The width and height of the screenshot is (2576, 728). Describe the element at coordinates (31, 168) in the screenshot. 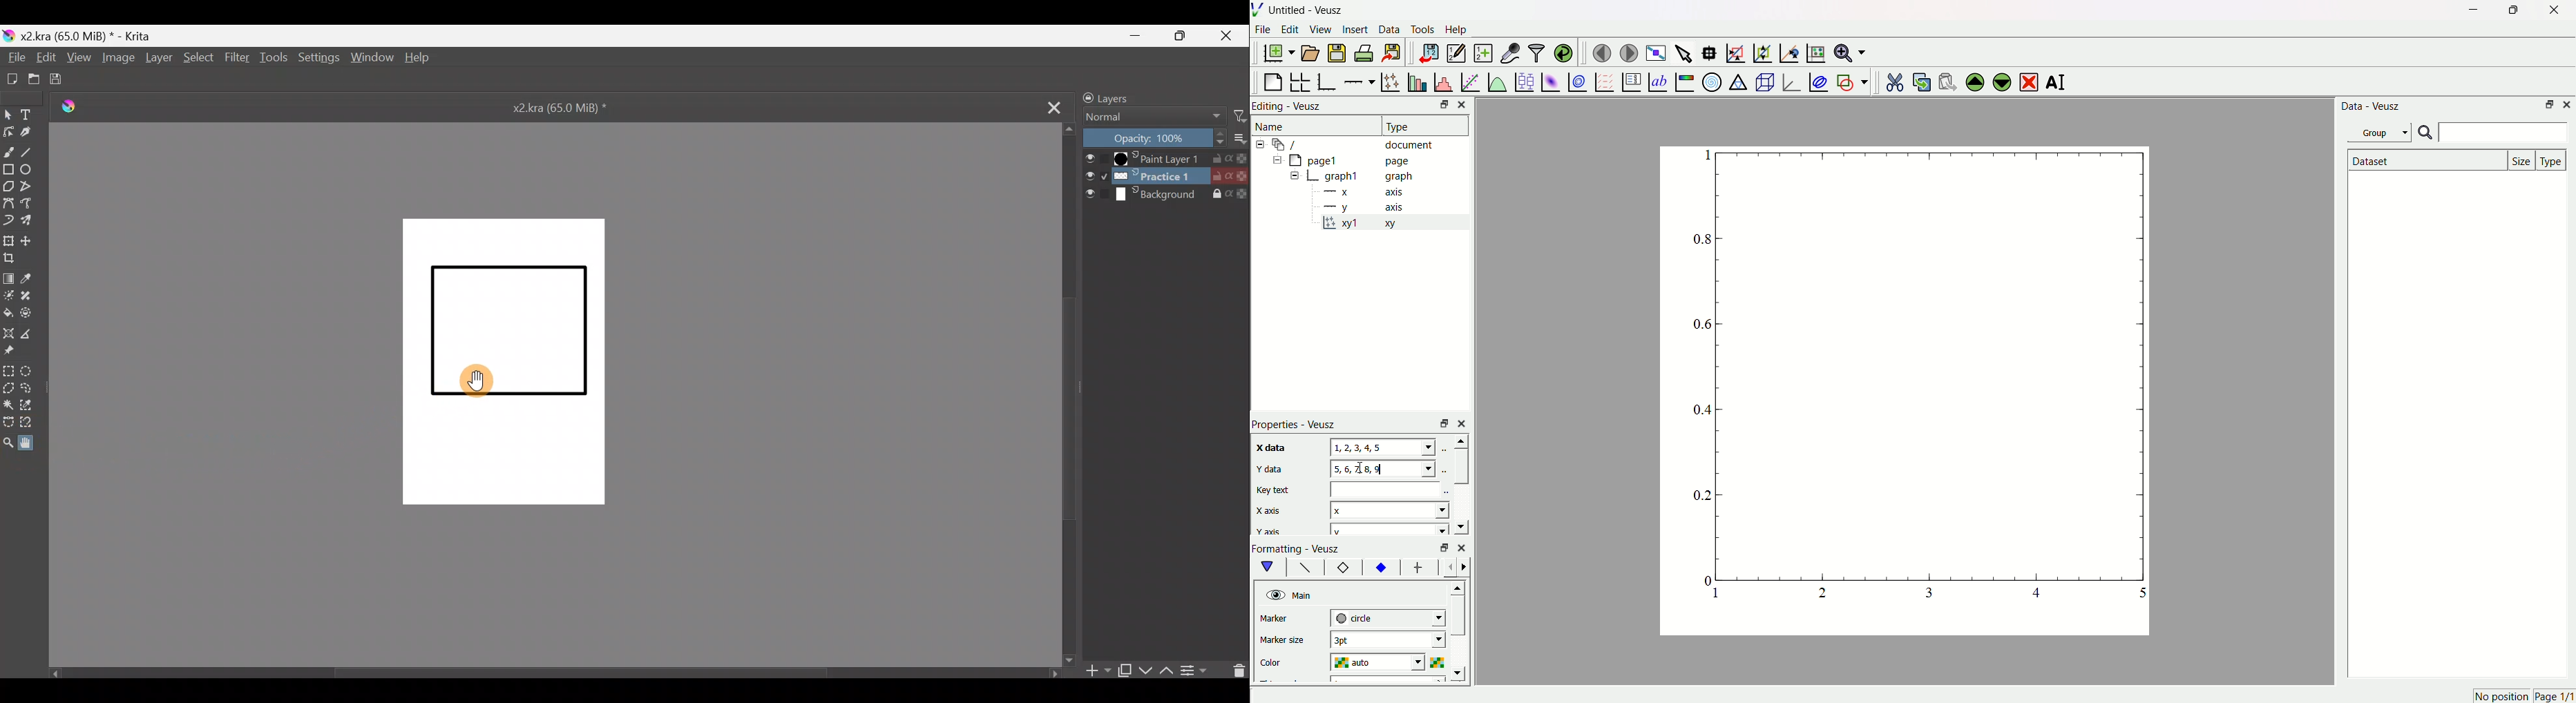

I see `Ellipse tool` at that location.